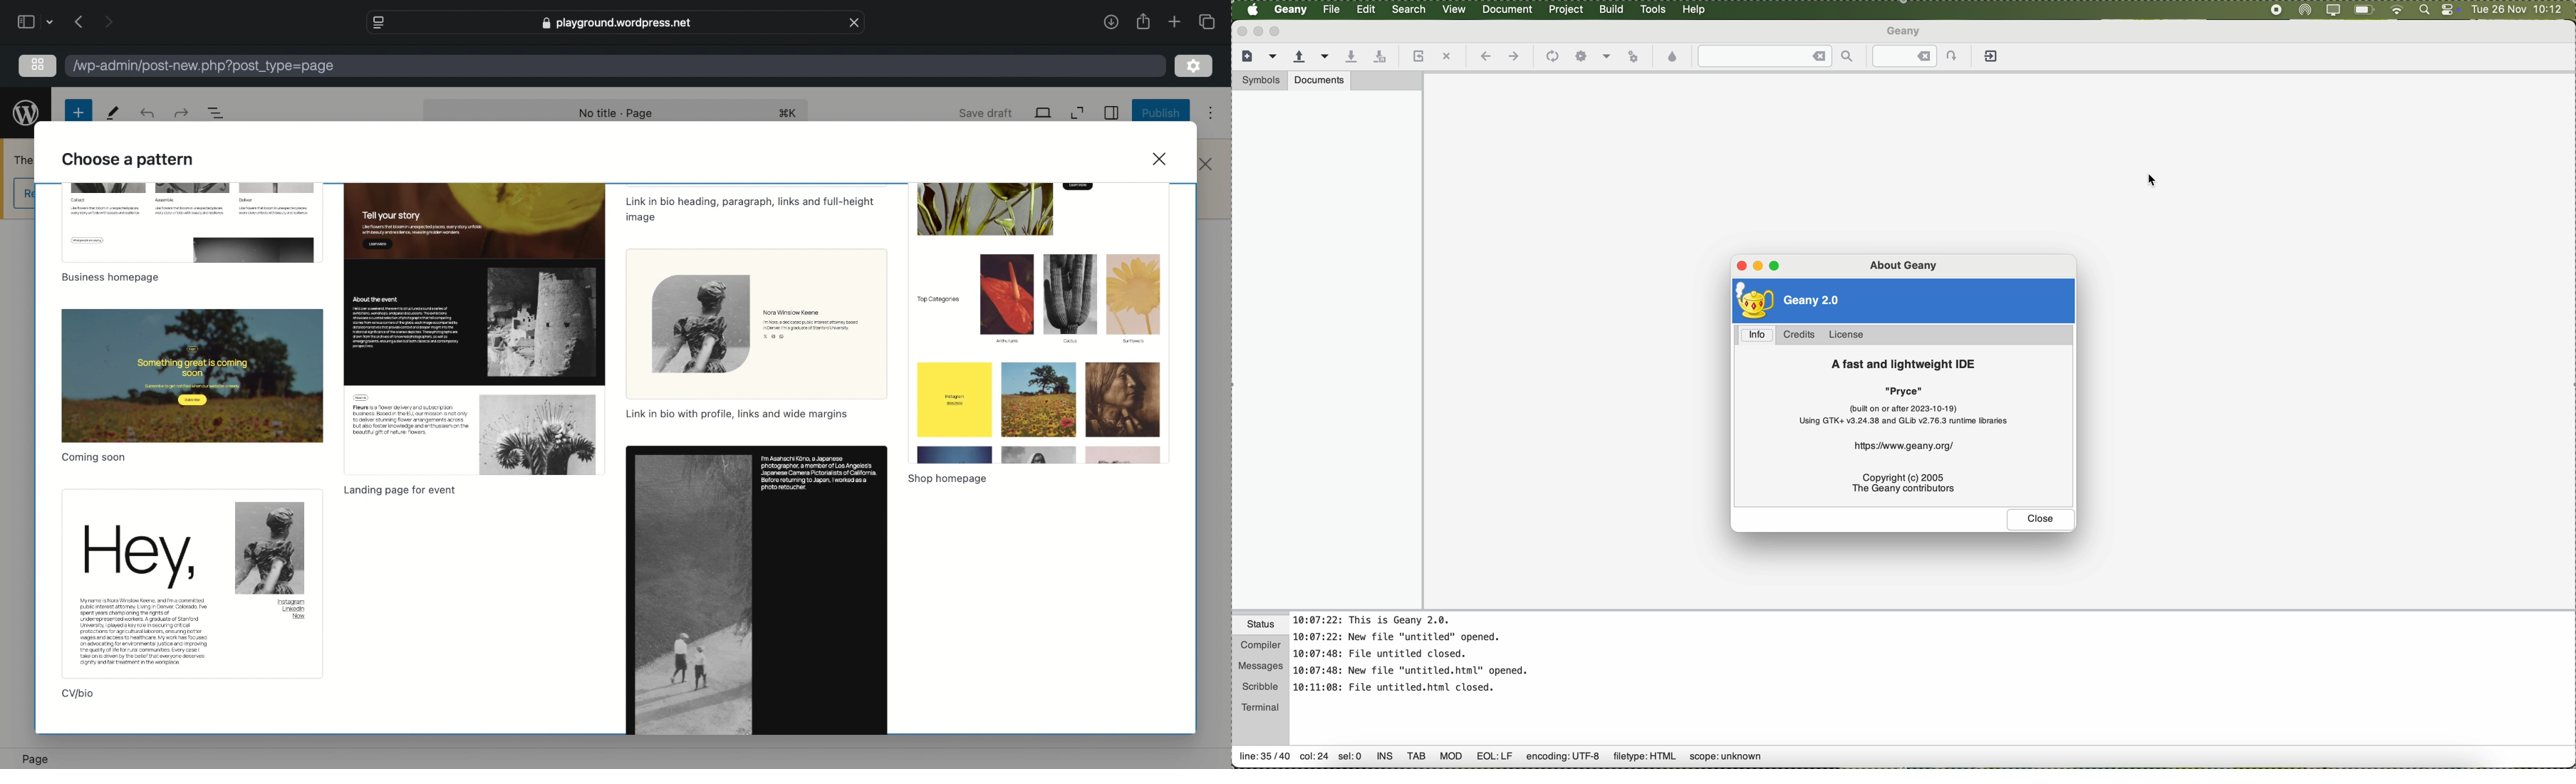 Image resolution: width=2576 pixels, height=784 pixels. Describe the element at coordinates (78, 694) in the screenshot. I see `cv/bio` at that location.